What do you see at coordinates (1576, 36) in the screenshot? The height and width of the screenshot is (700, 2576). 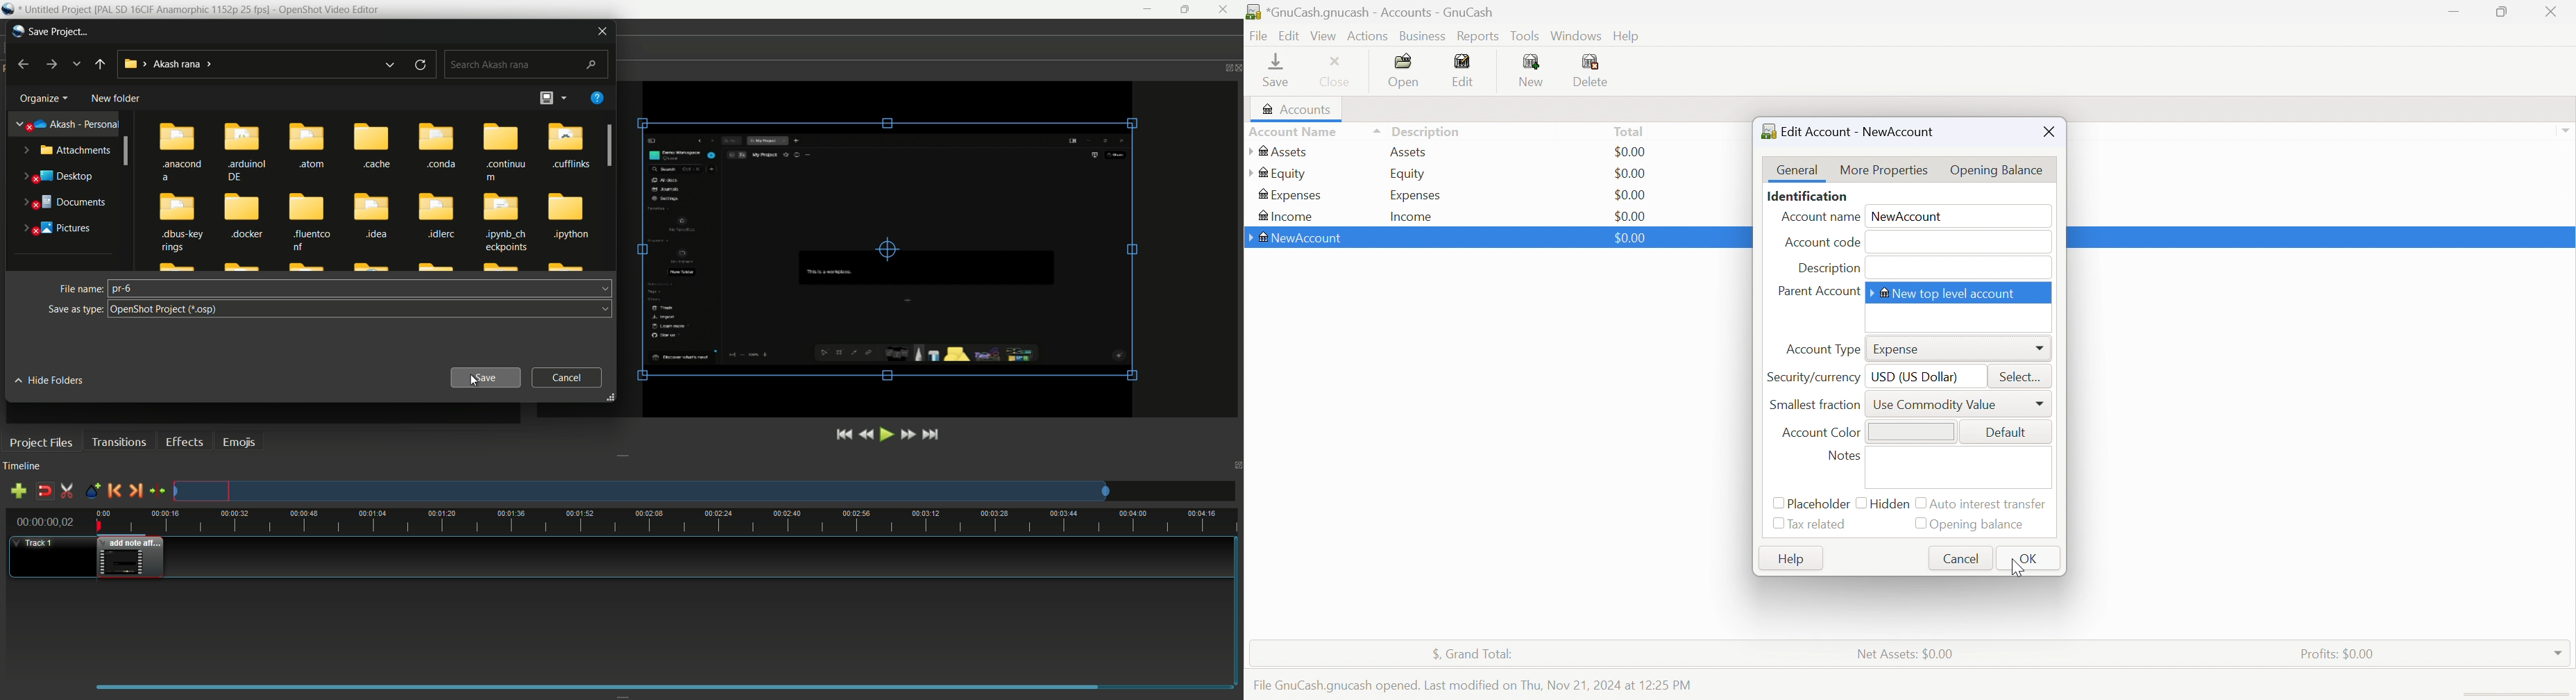 I see `Windows` at bounding box center [1576, 36].